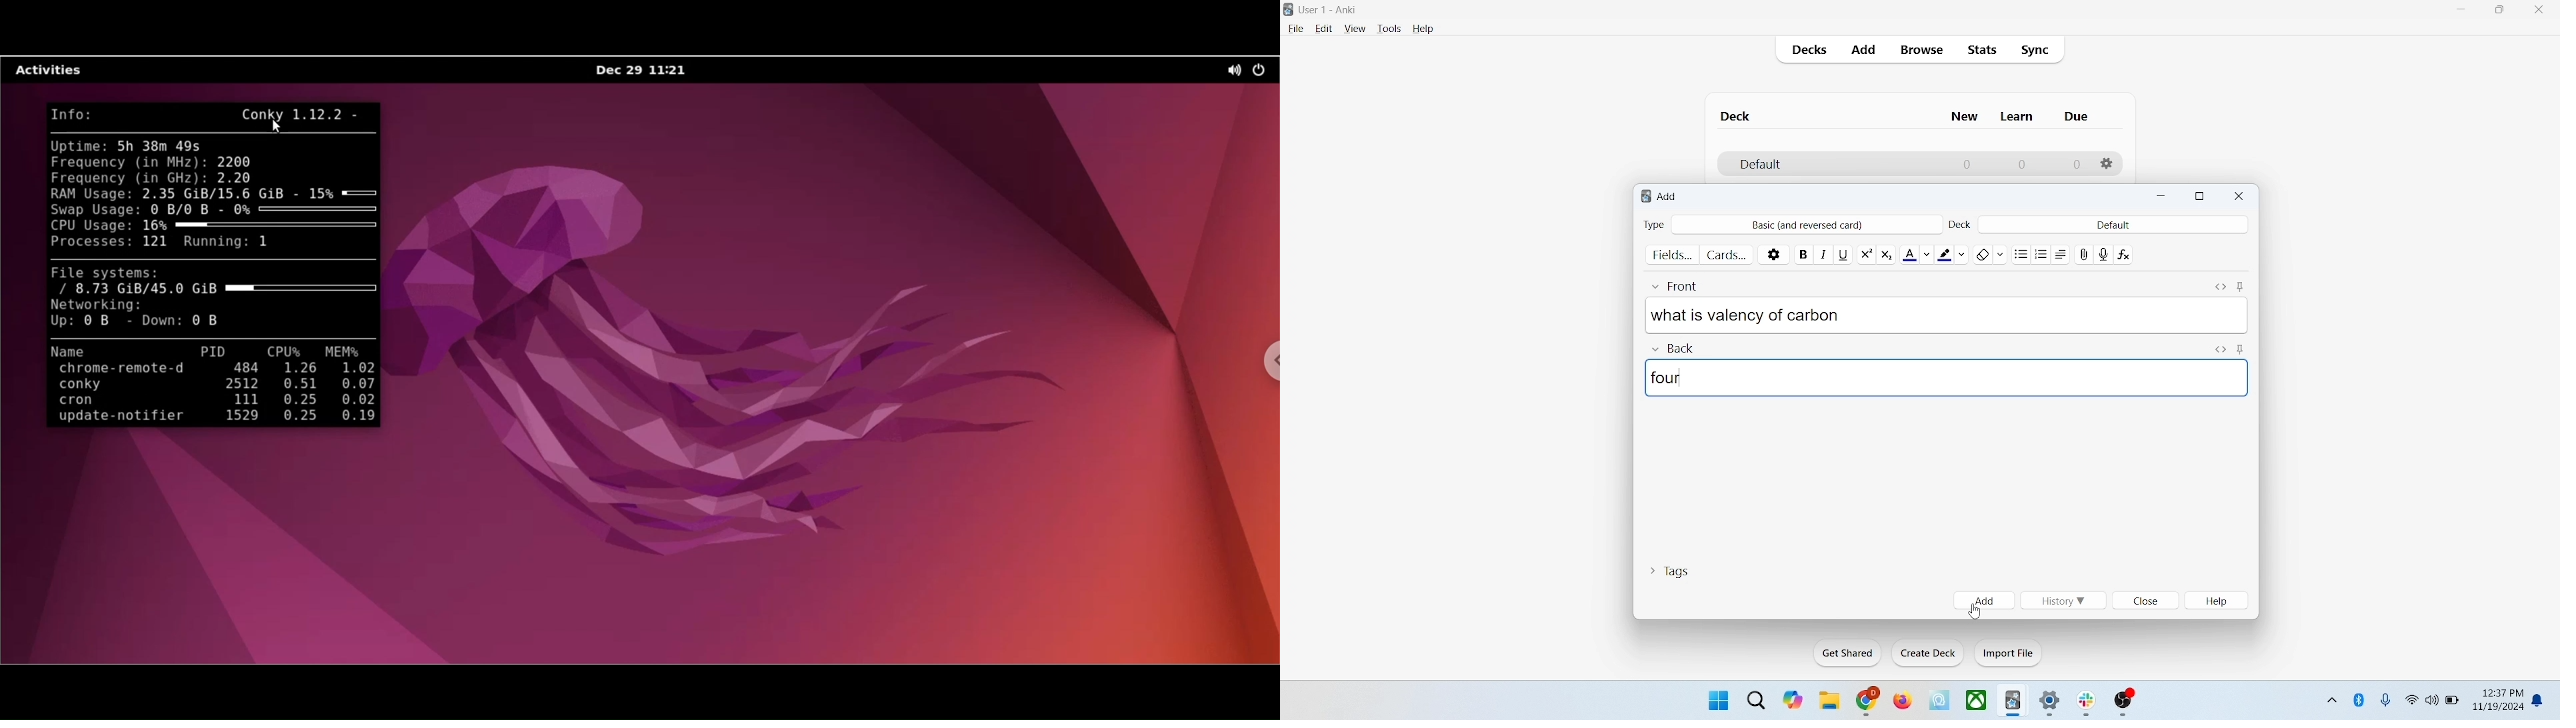  Describe the element at coordinates (1920, 49) in the screenshot. I see `browse` at that location.